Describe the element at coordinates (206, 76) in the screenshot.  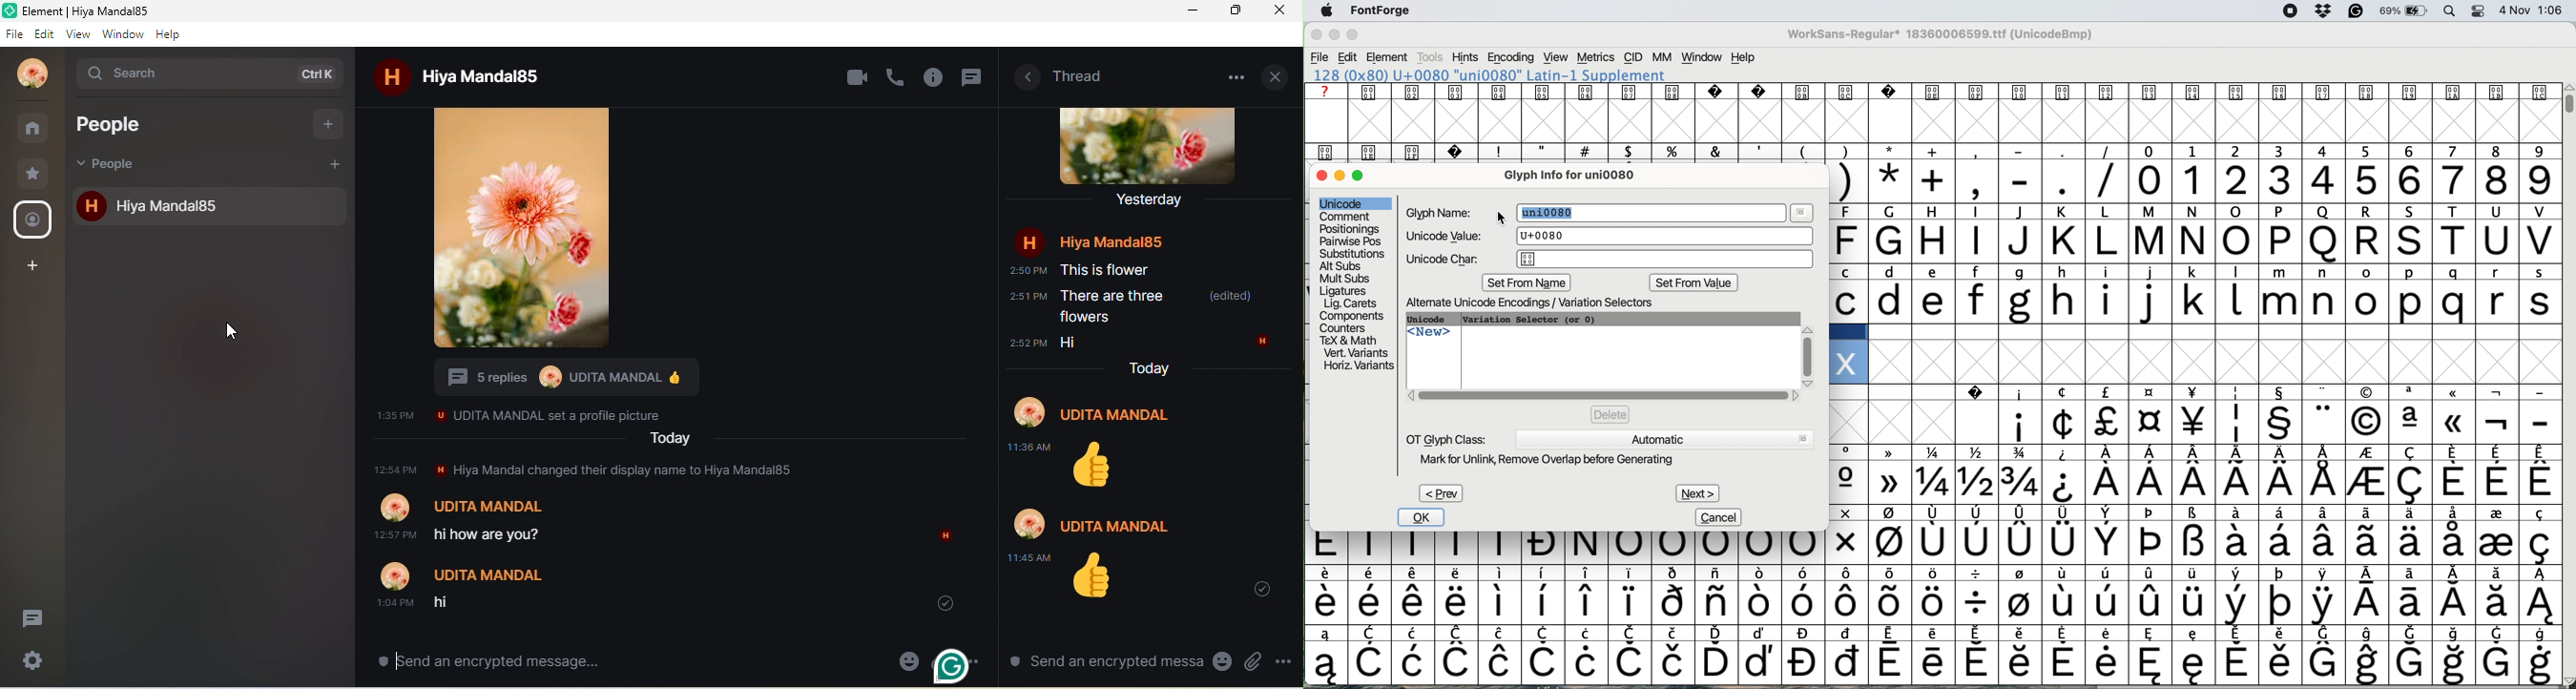
I see `search` at that location.